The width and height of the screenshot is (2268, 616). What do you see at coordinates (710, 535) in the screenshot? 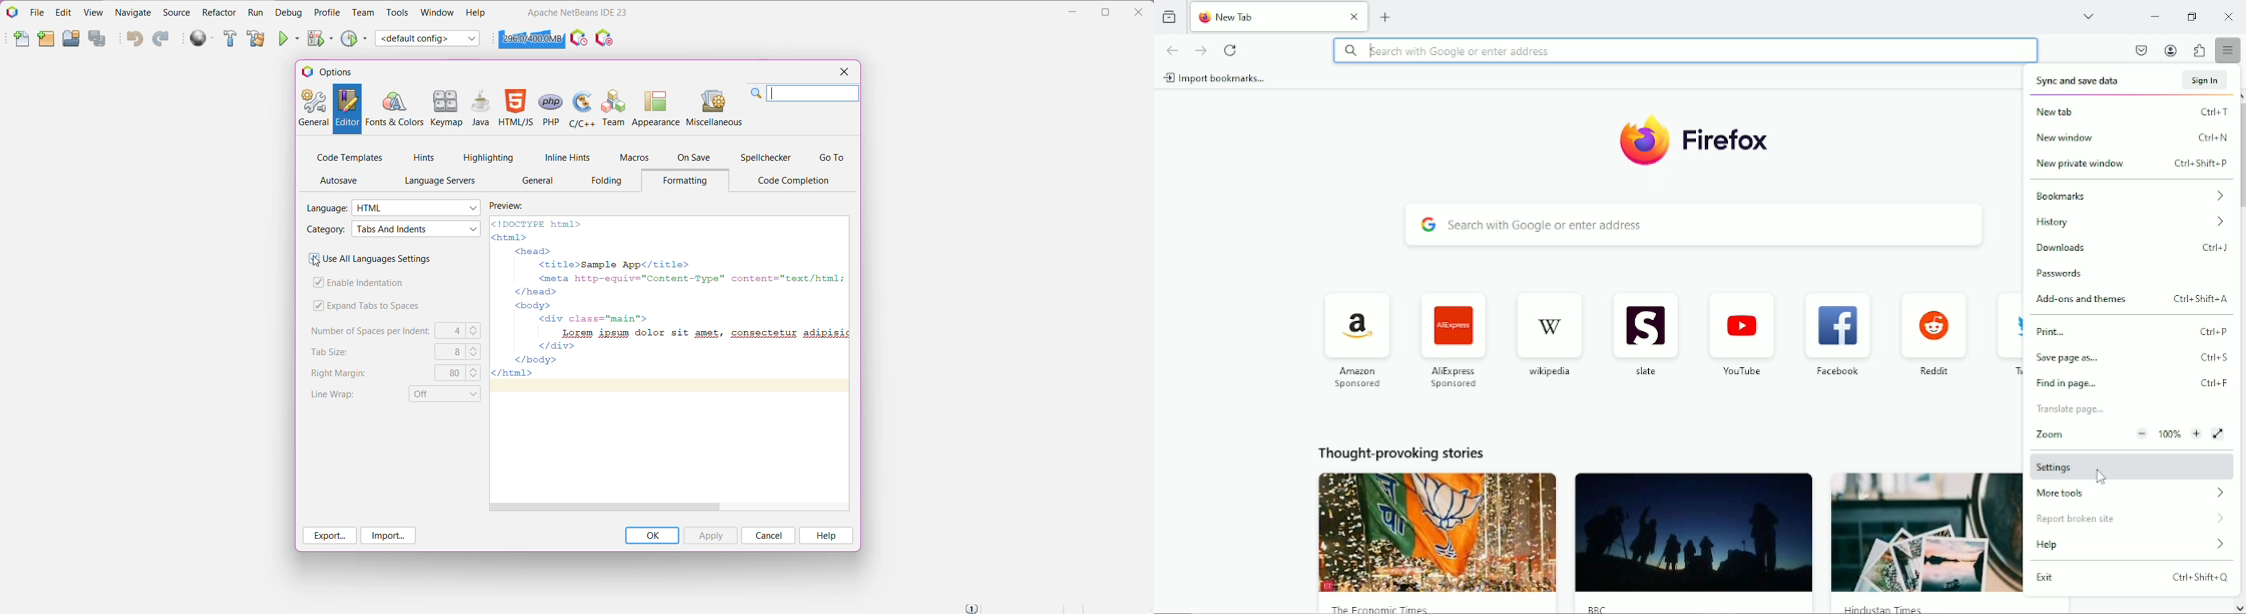
I see `Apply` at bounding box center [710, 535].